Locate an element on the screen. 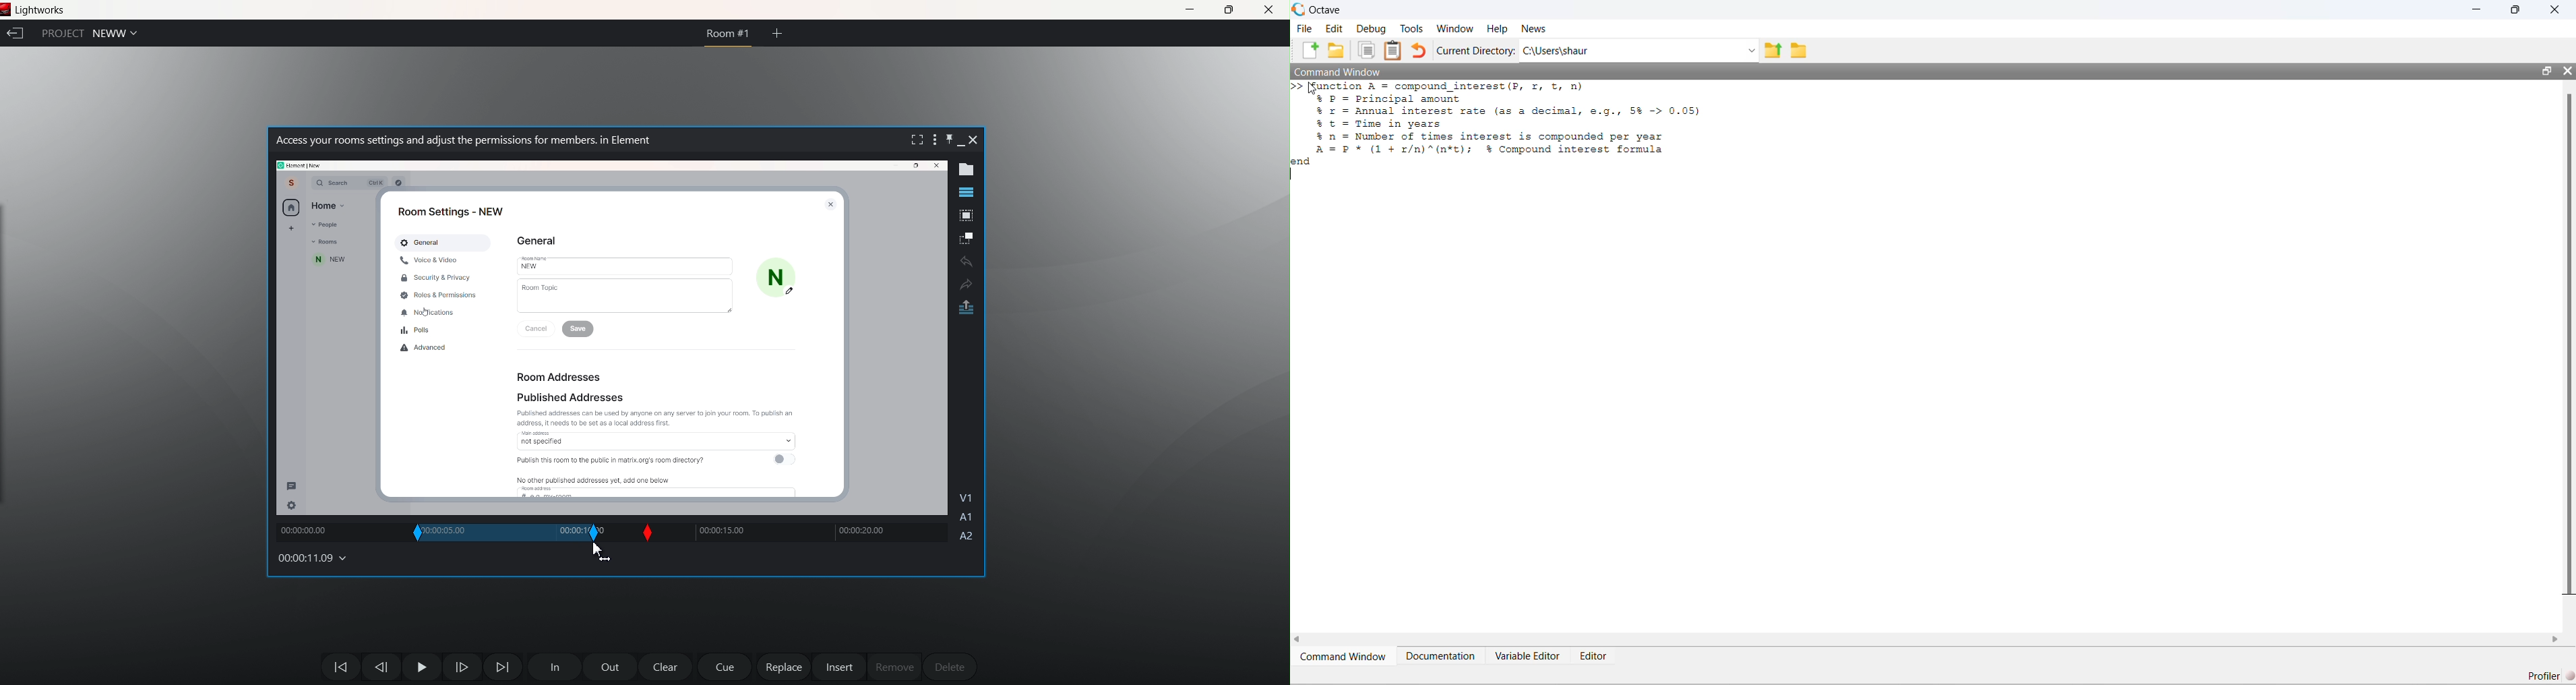  undo is located at coordinates (969, 262).